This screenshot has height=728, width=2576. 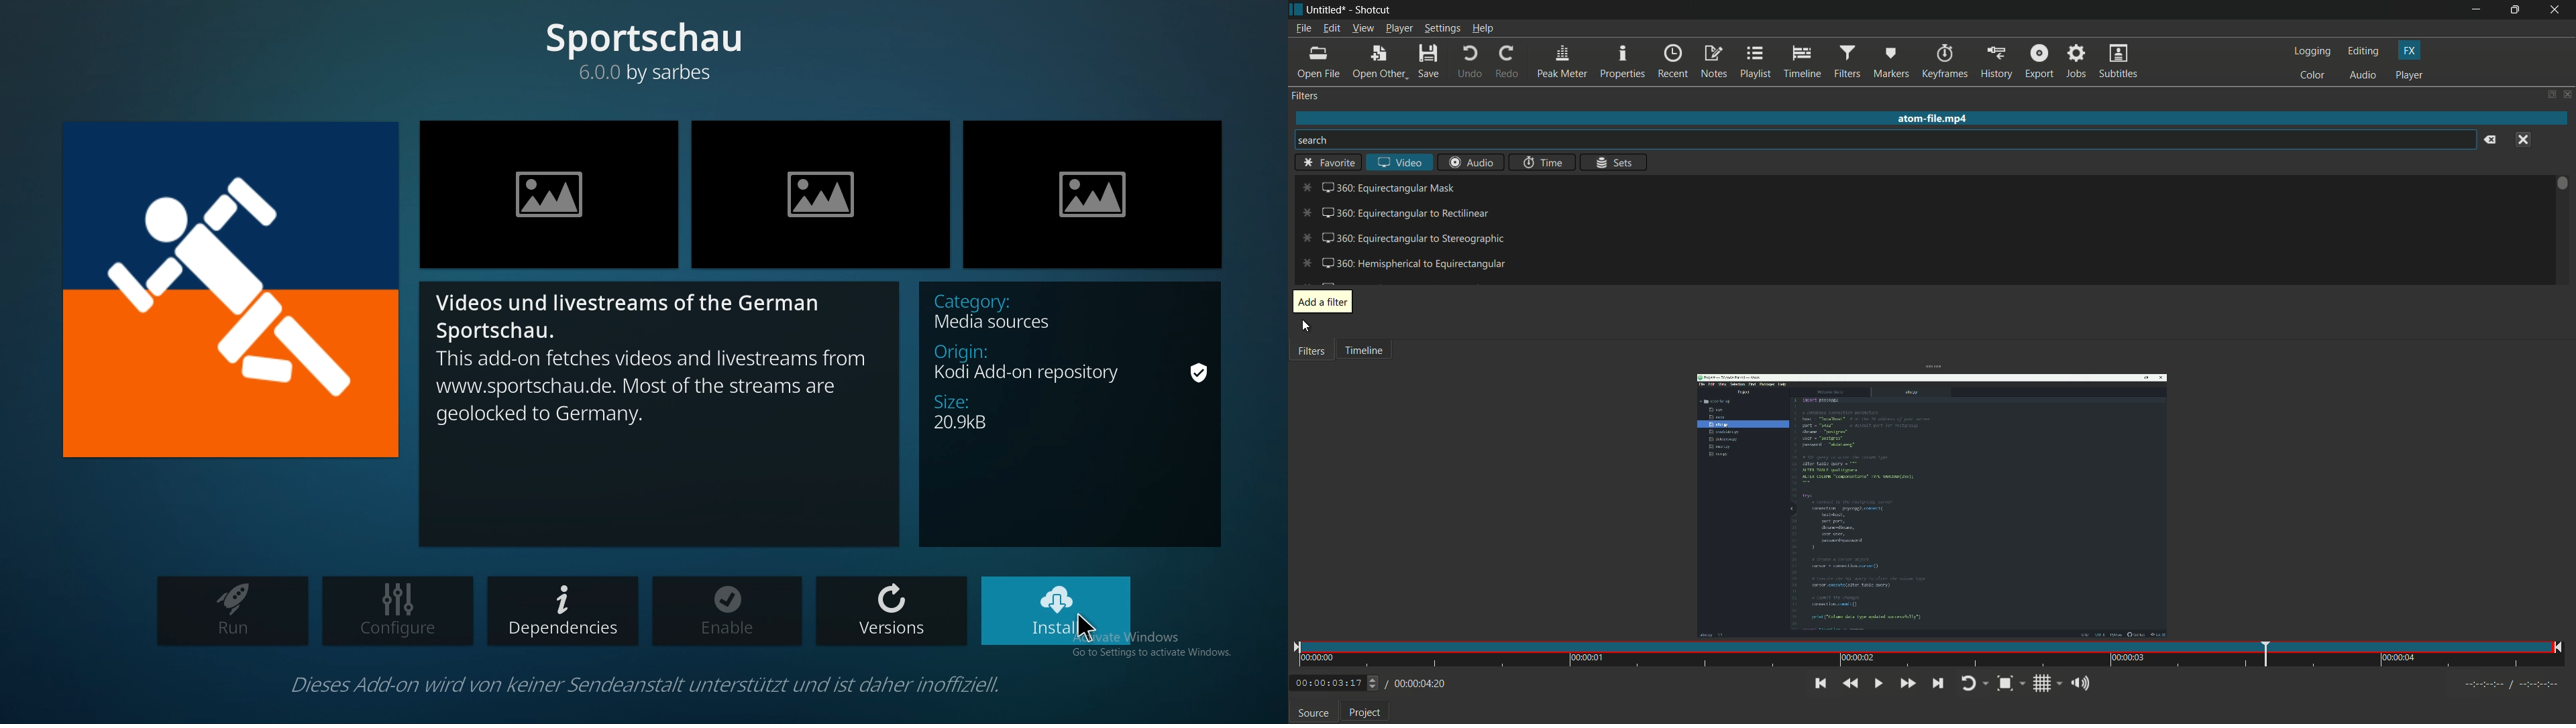 I want to click on maximize, so click(x=2518, y=10).